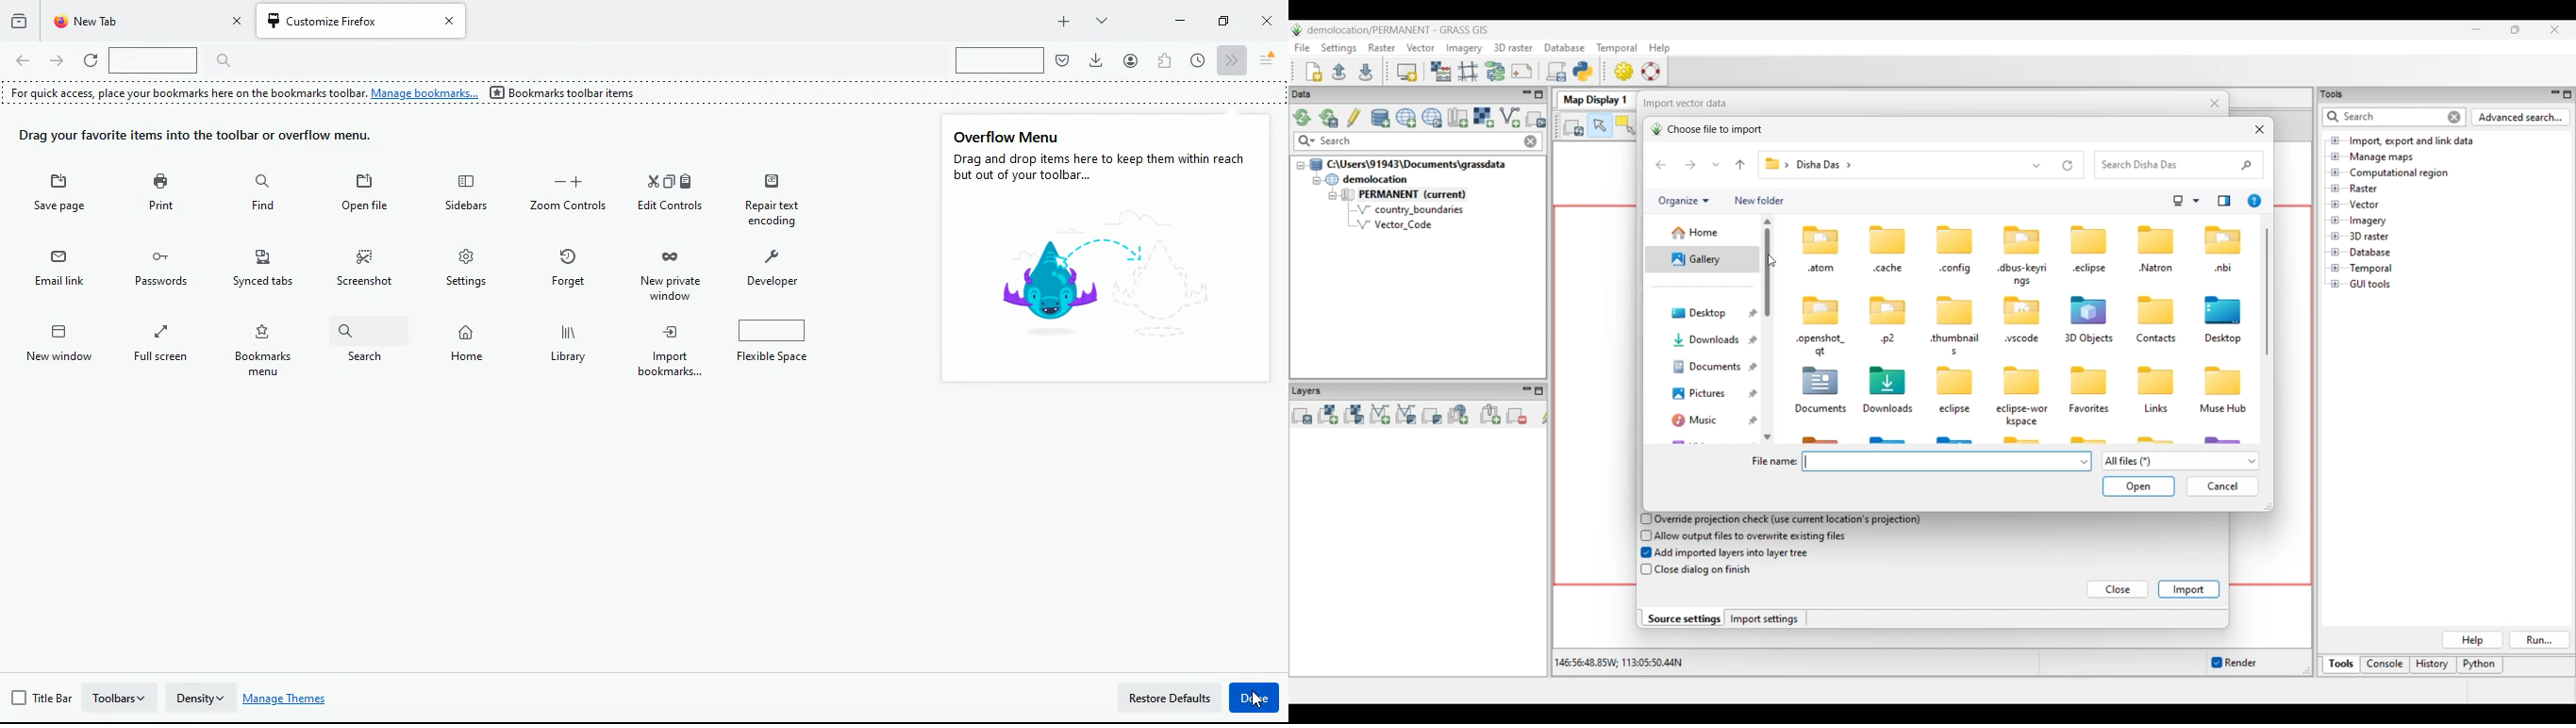  What do you see at coordinates (1531, 141) in the screenshot?
I see `Close input made to quick search` at bounding box center [1531, 141].